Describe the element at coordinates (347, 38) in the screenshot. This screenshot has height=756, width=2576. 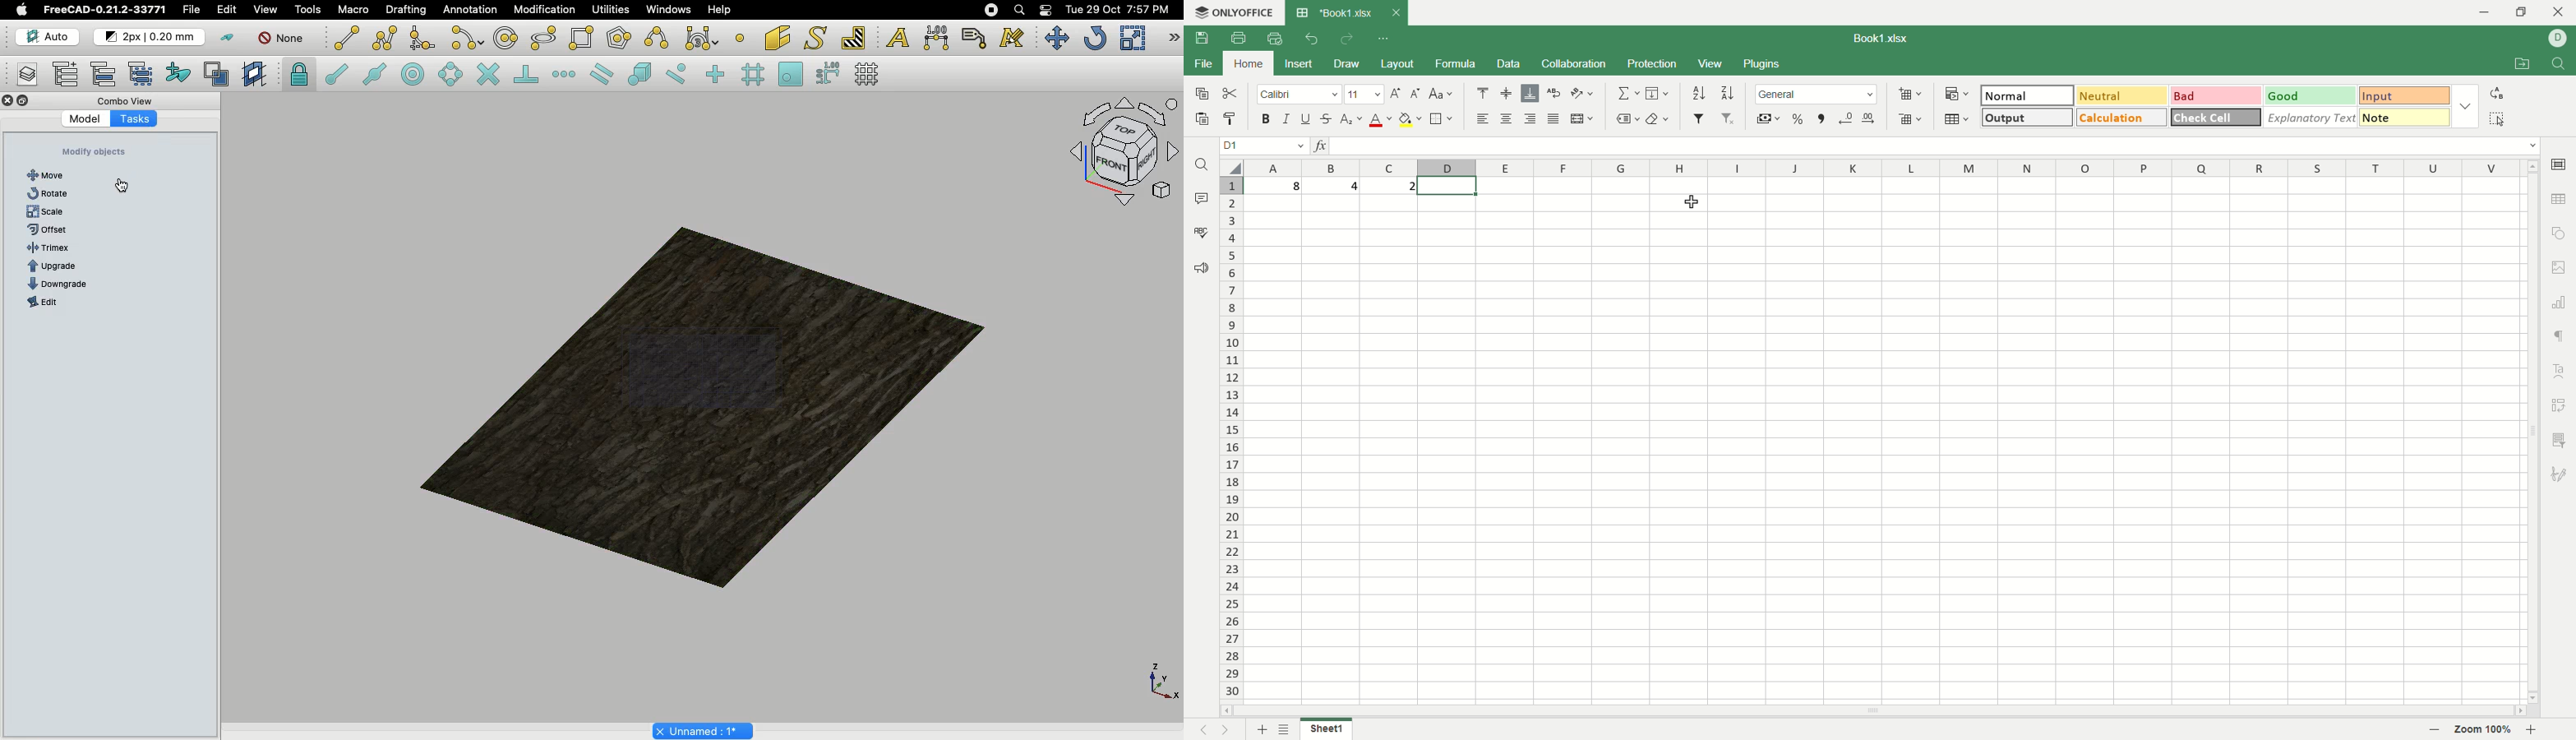
I see `Line` at that location.